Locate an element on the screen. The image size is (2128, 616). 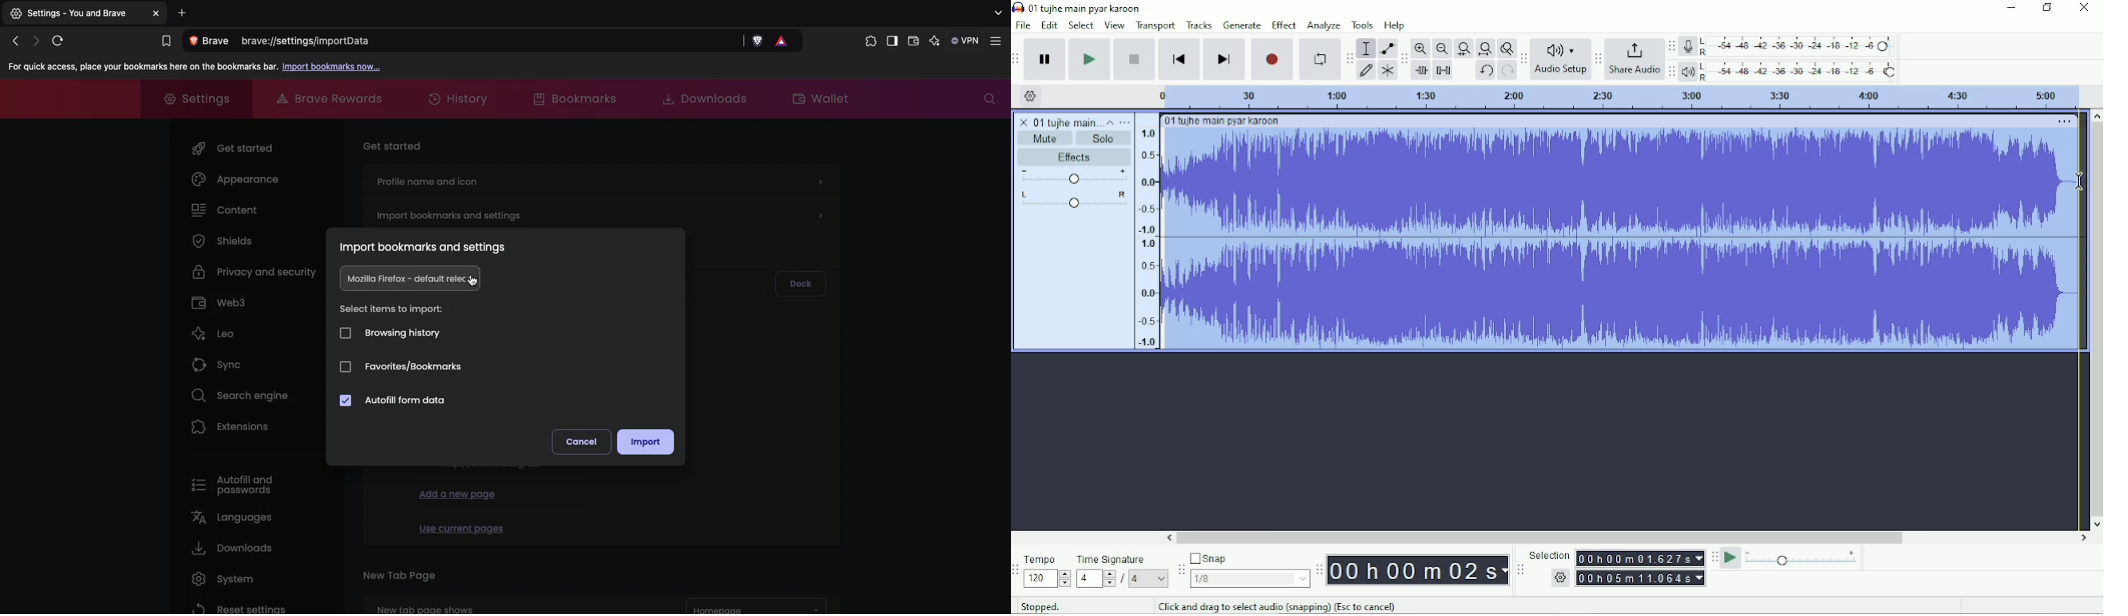
Audacity playback meter toolbar is located at coordinates (1671, 73).